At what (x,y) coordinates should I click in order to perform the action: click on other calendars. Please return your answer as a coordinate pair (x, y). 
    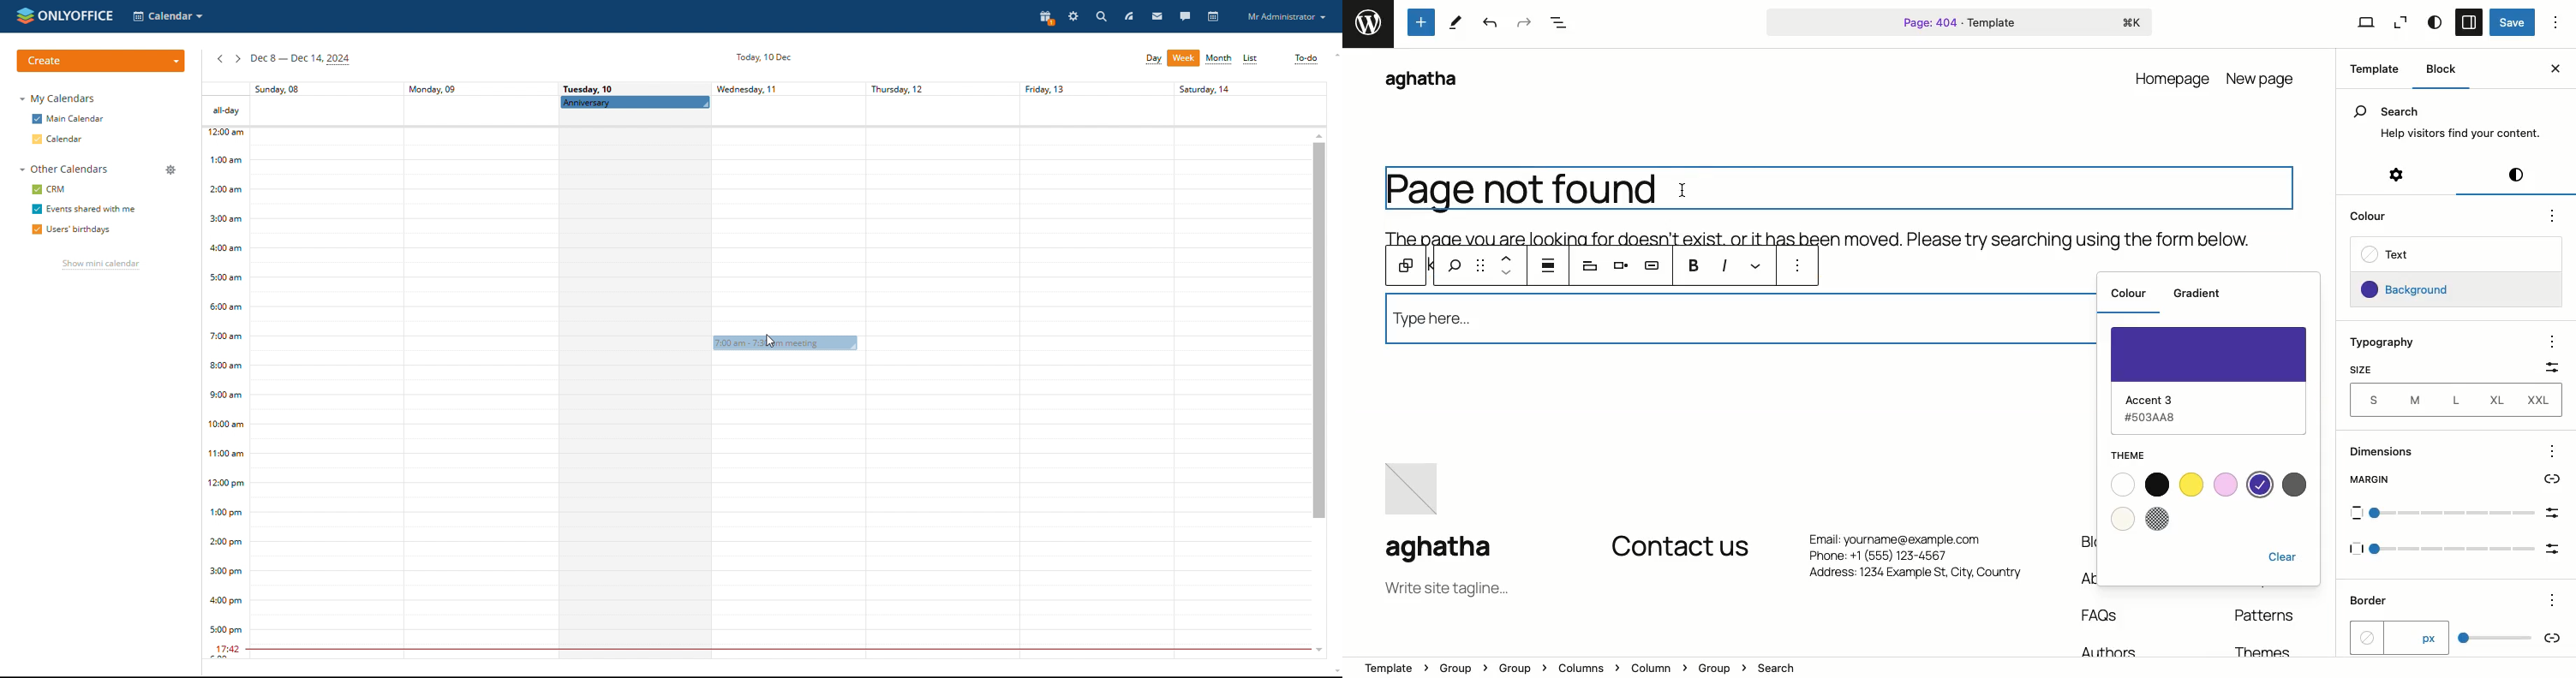
    Looking at the image, I should click on (62, 170).